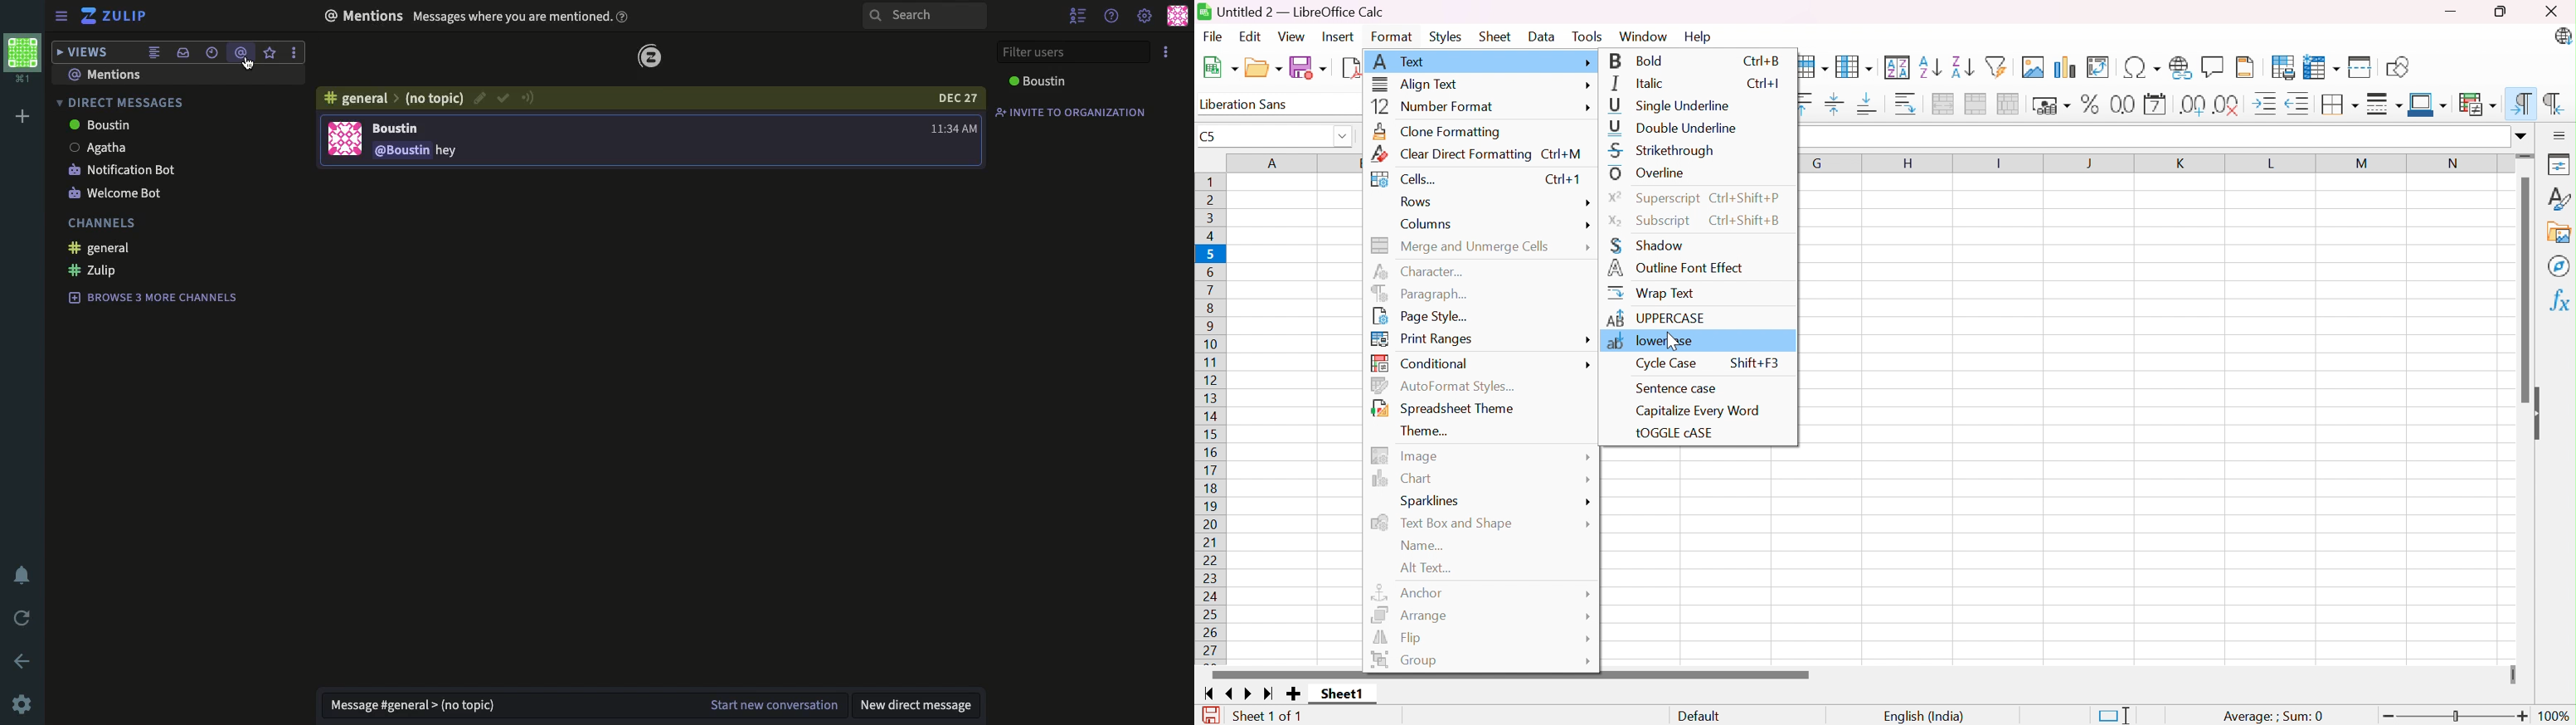  What do you see at coordinates (104, 221) in the screenshot?
I see `channels` at bounding box center [104, 221].